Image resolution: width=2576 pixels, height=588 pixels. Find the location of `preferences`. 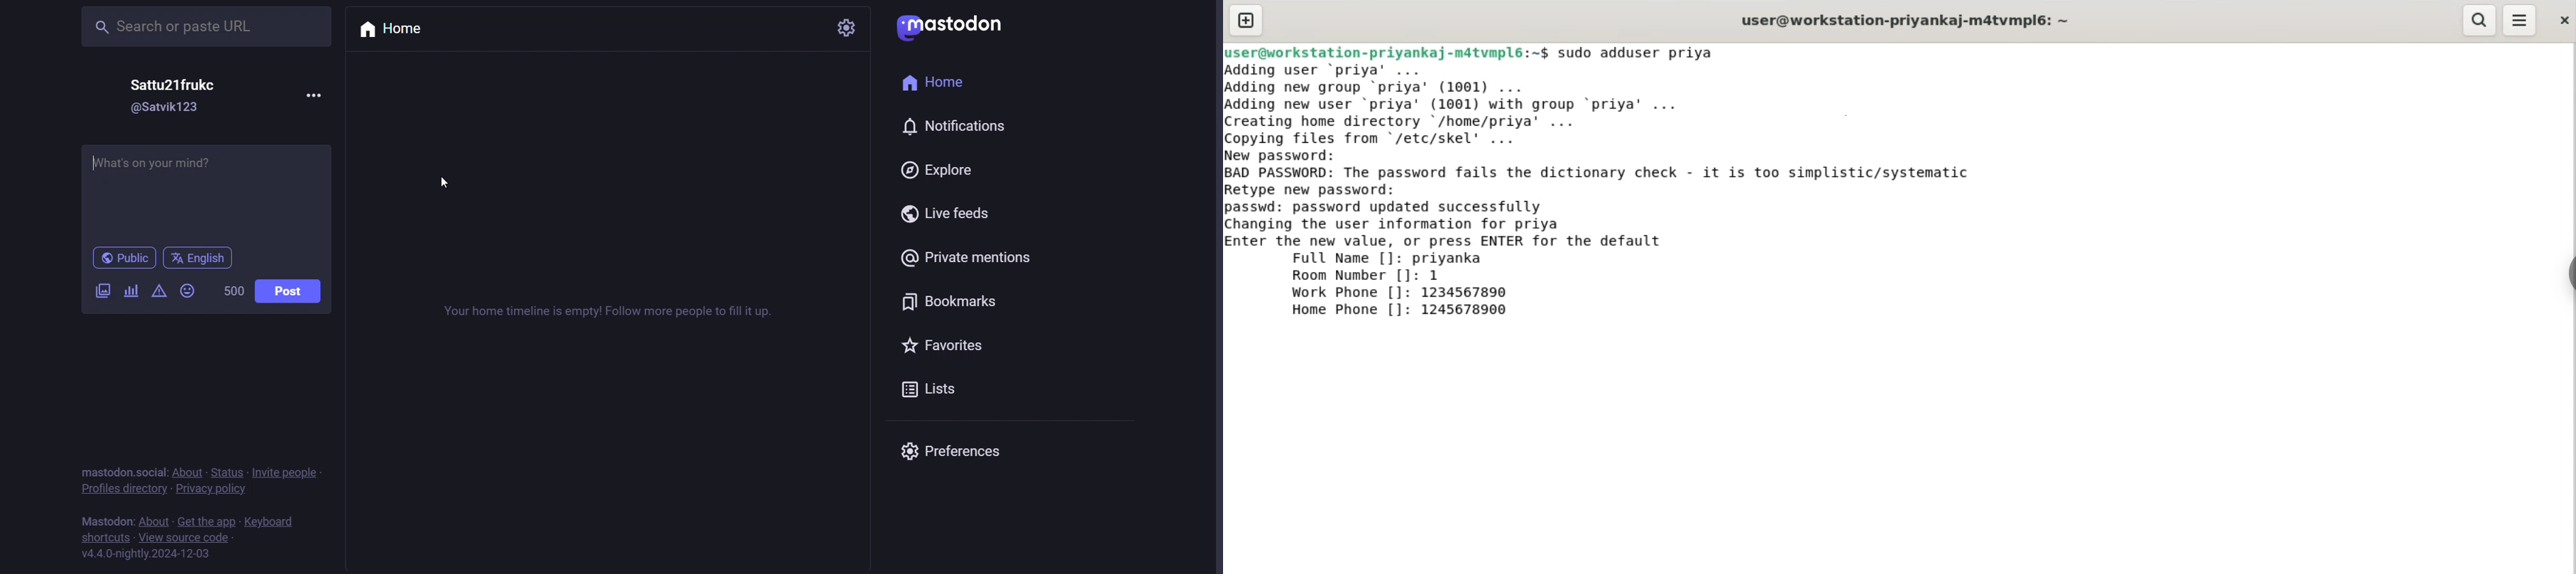

preferences is located at coordinates (955, 449).